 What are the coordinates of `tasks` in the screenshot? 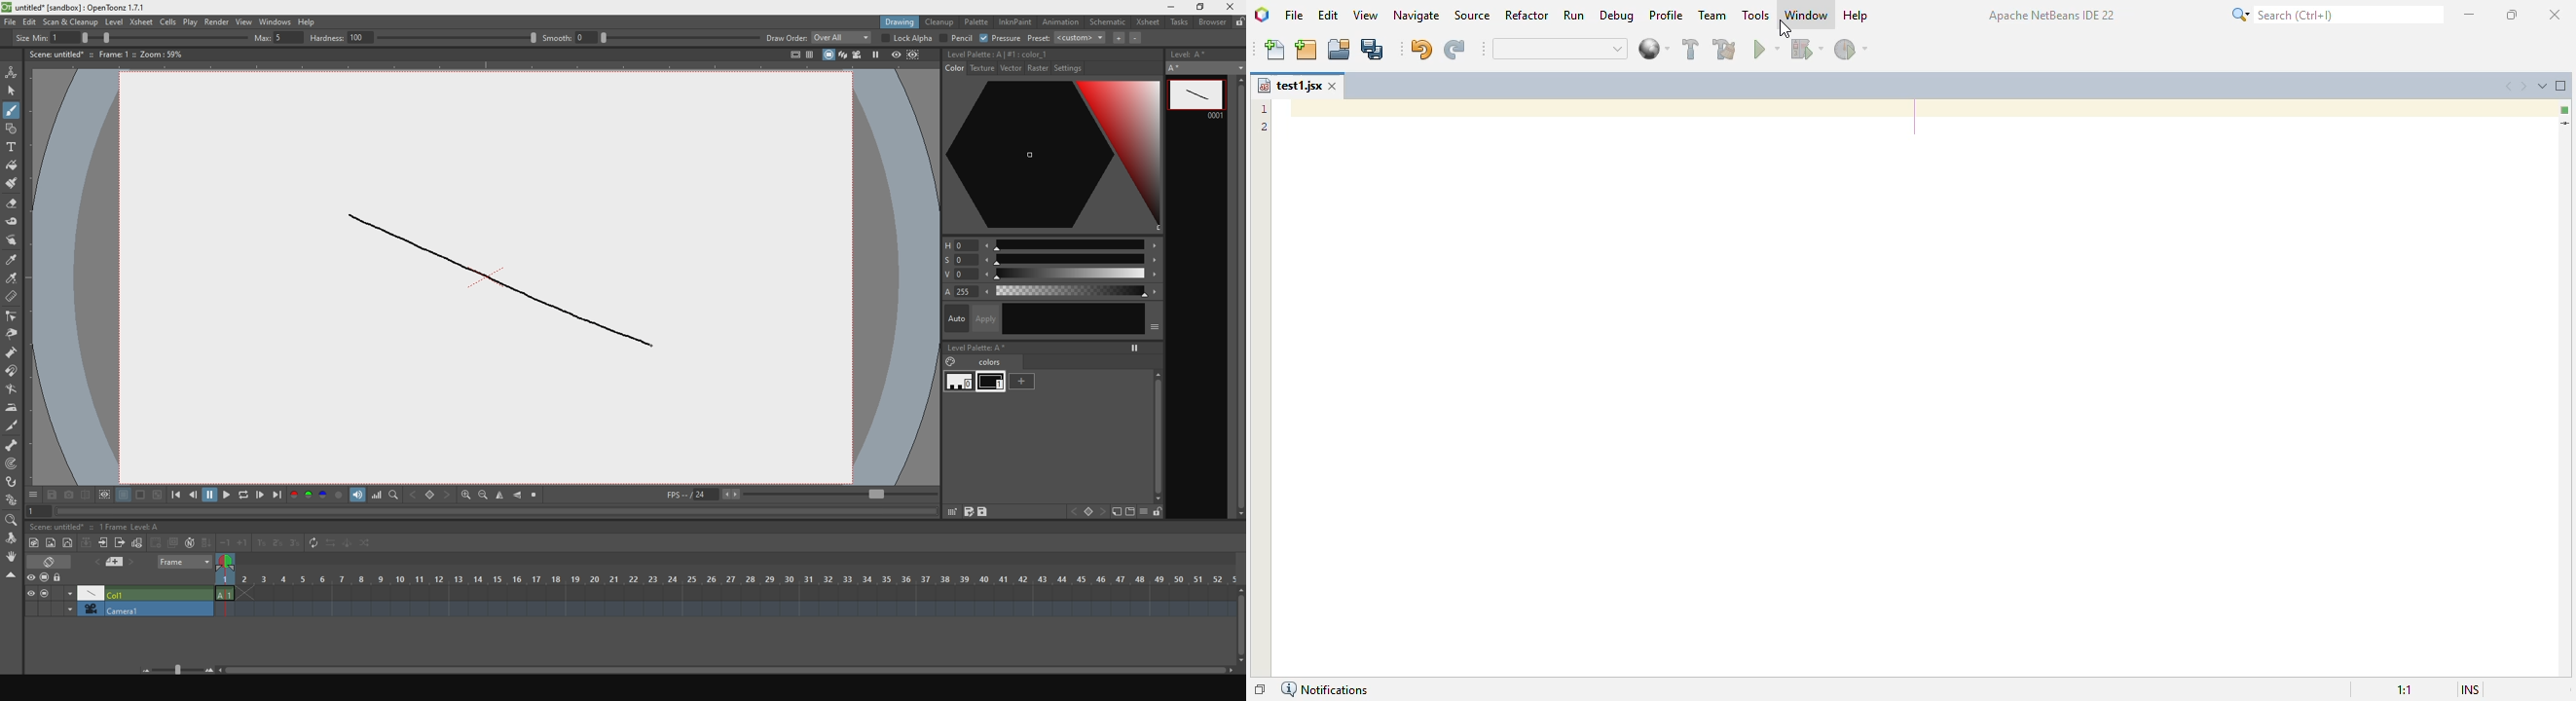 It's located at (1180, 25).